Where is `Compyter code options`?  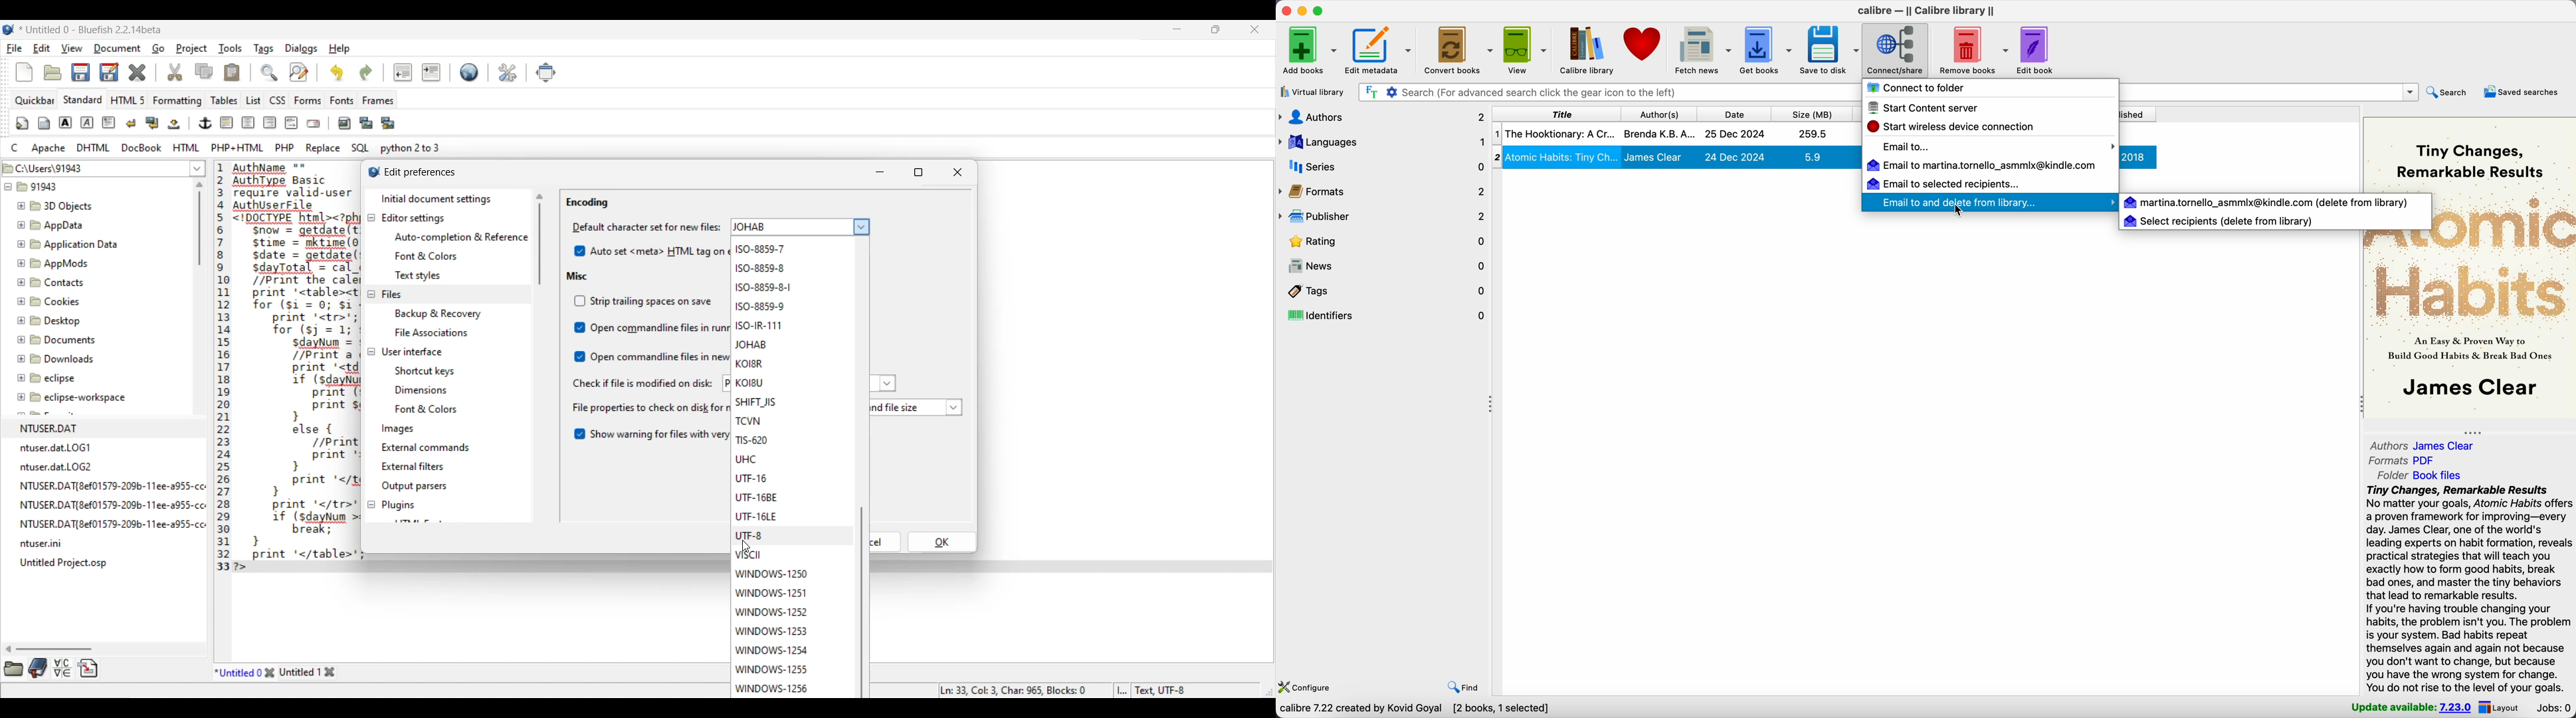
Compyter code options is located at coordinates (225, 148).